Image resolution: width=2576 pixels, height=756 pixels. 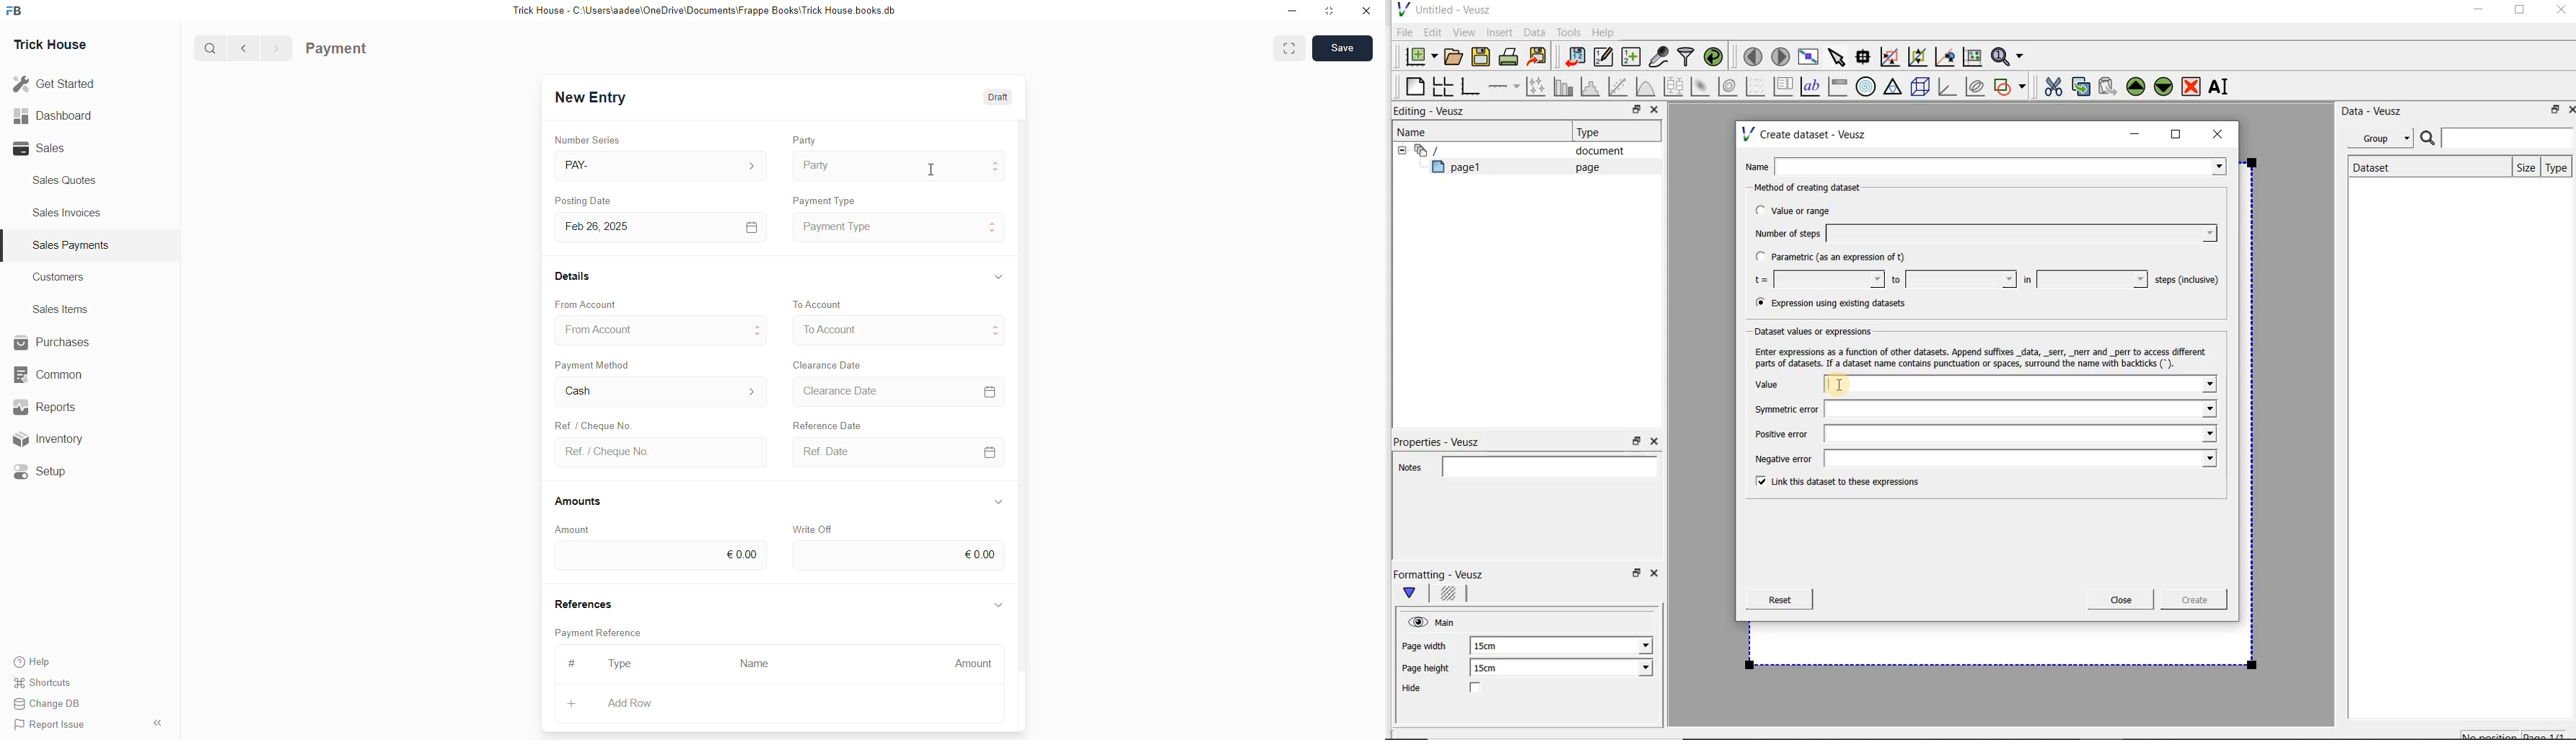 What do you see at coordinates (35, 658) in the screenshot?
I see `Help` at bounding box center [35, 658].